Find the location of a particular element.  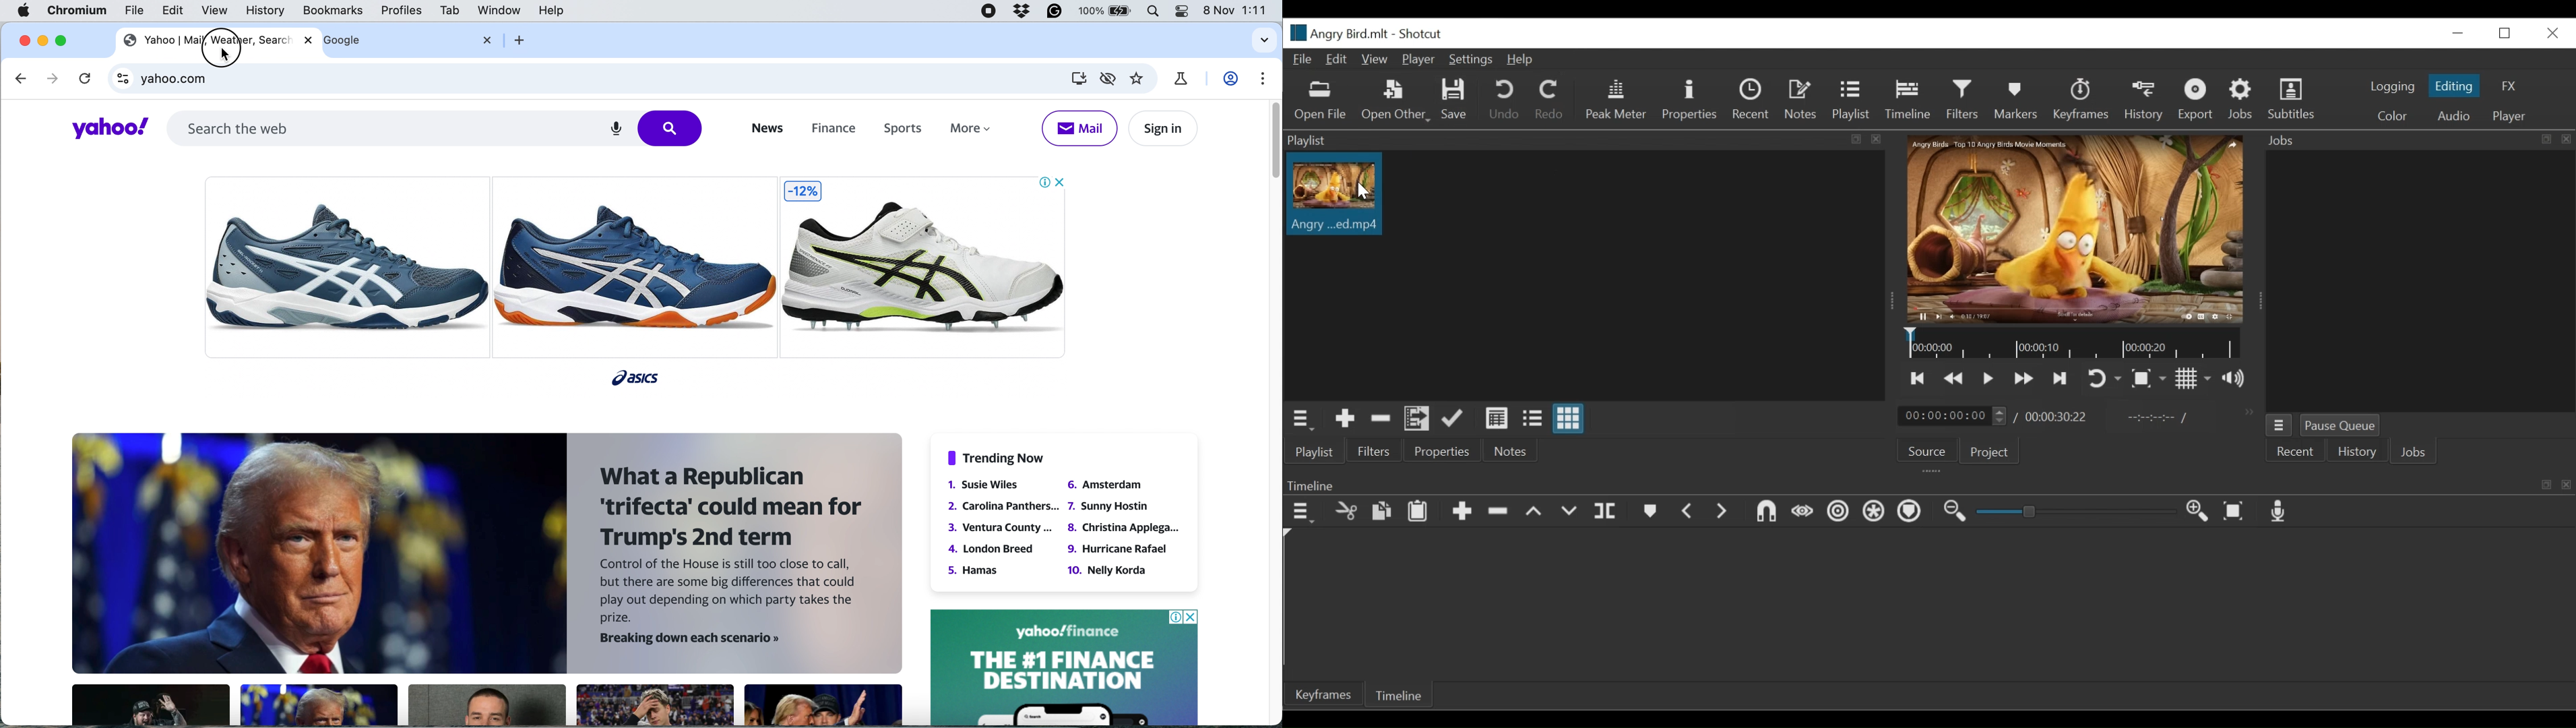

Ripple all tracks is located at coordinates (1875, 513).